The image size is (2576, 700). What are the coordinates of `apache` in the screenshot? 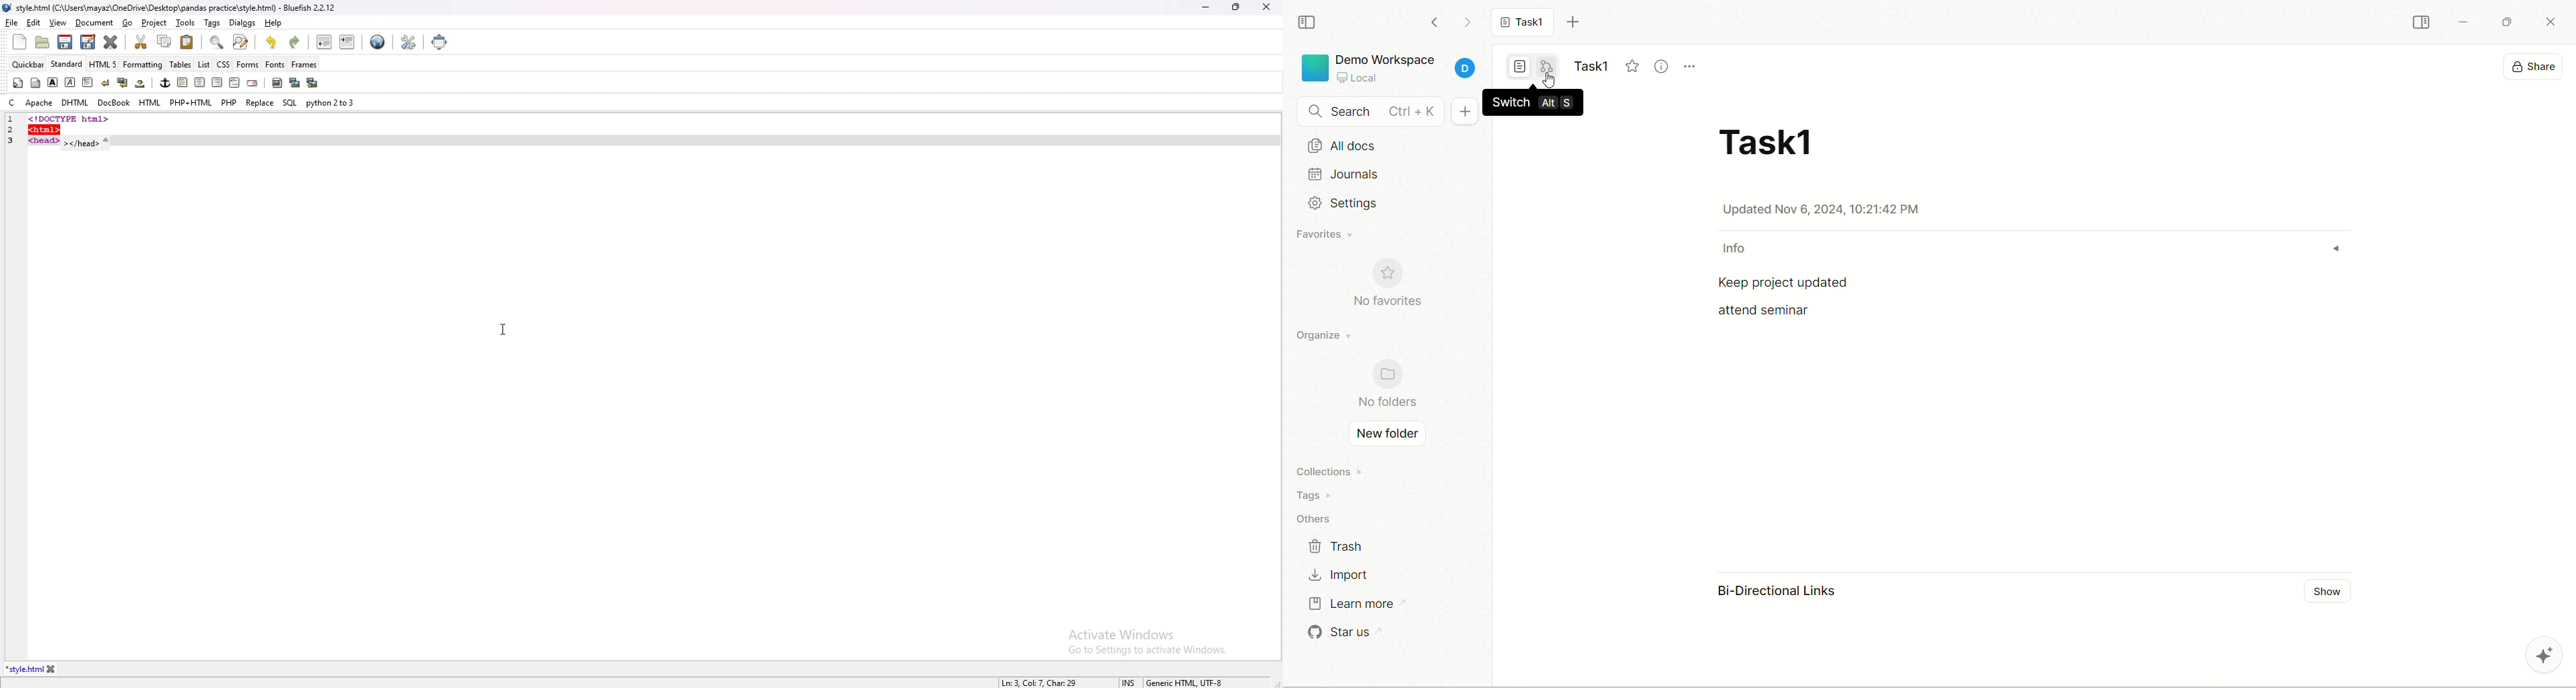 It's located at (39, 103).